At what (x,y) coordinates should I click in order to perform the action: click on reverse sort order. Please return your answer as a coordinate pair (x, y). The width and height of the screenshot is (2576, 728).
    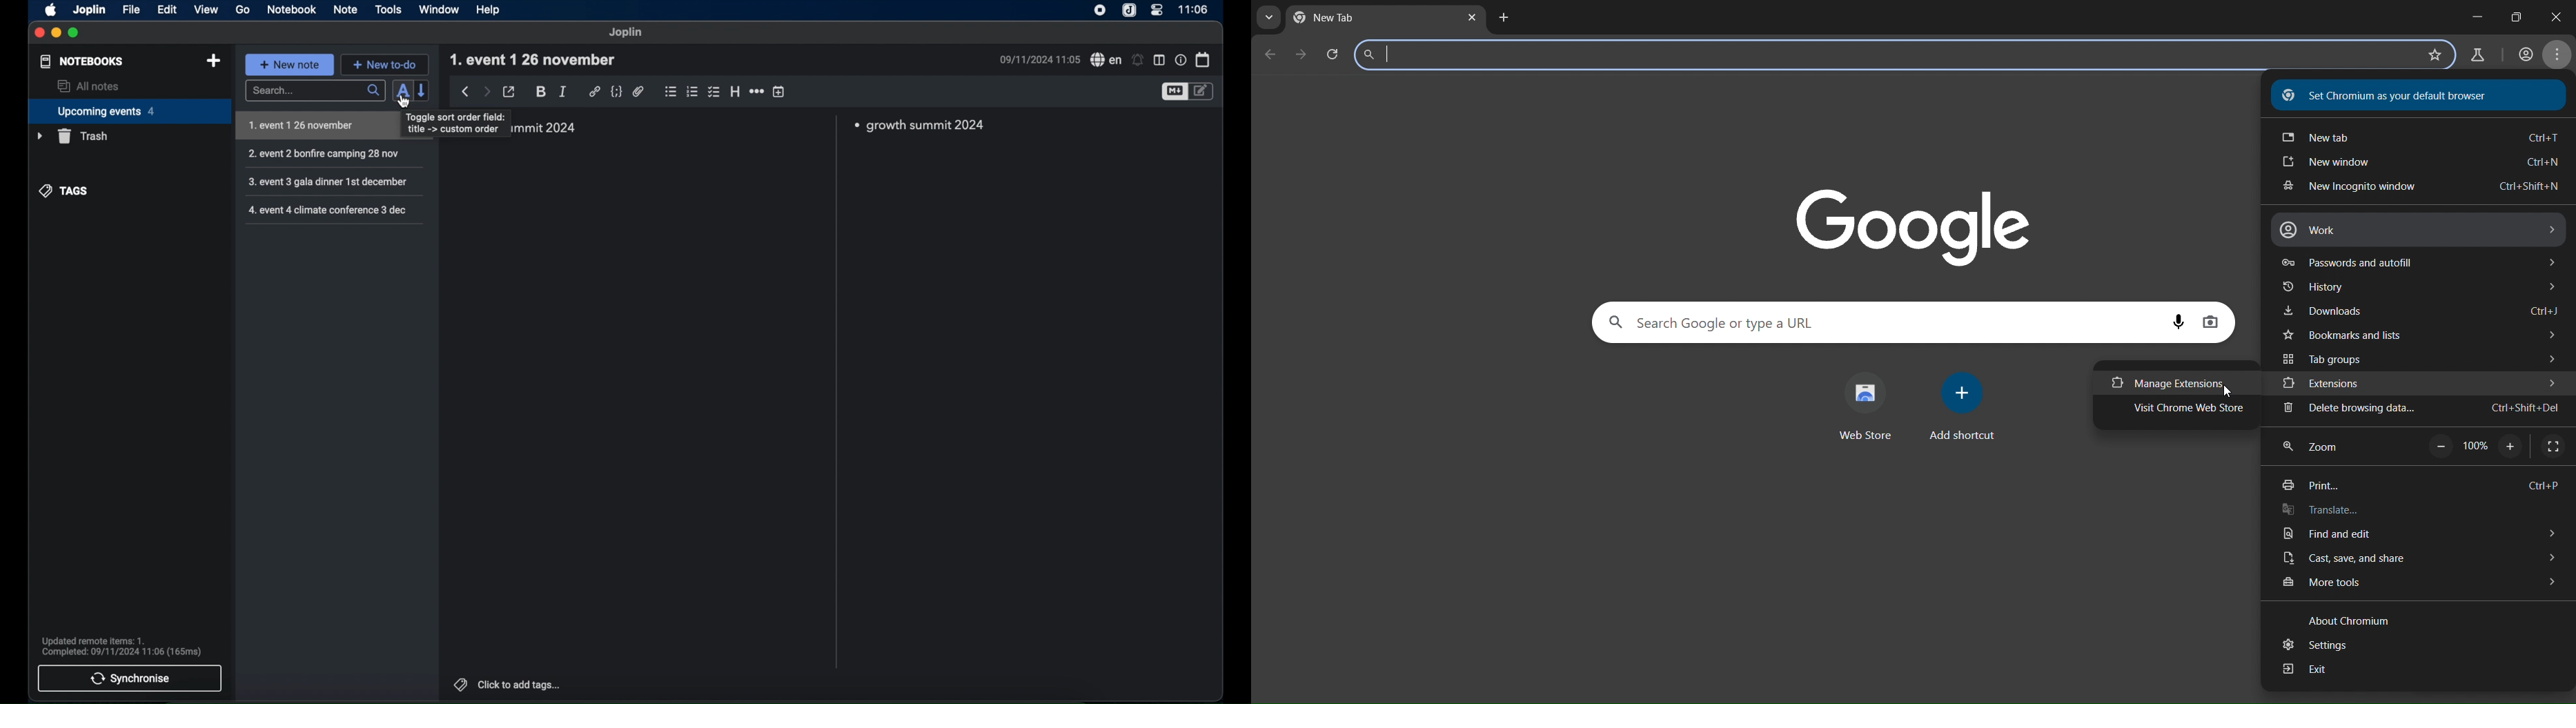
    Looking at the image, I should click on (423, 90).